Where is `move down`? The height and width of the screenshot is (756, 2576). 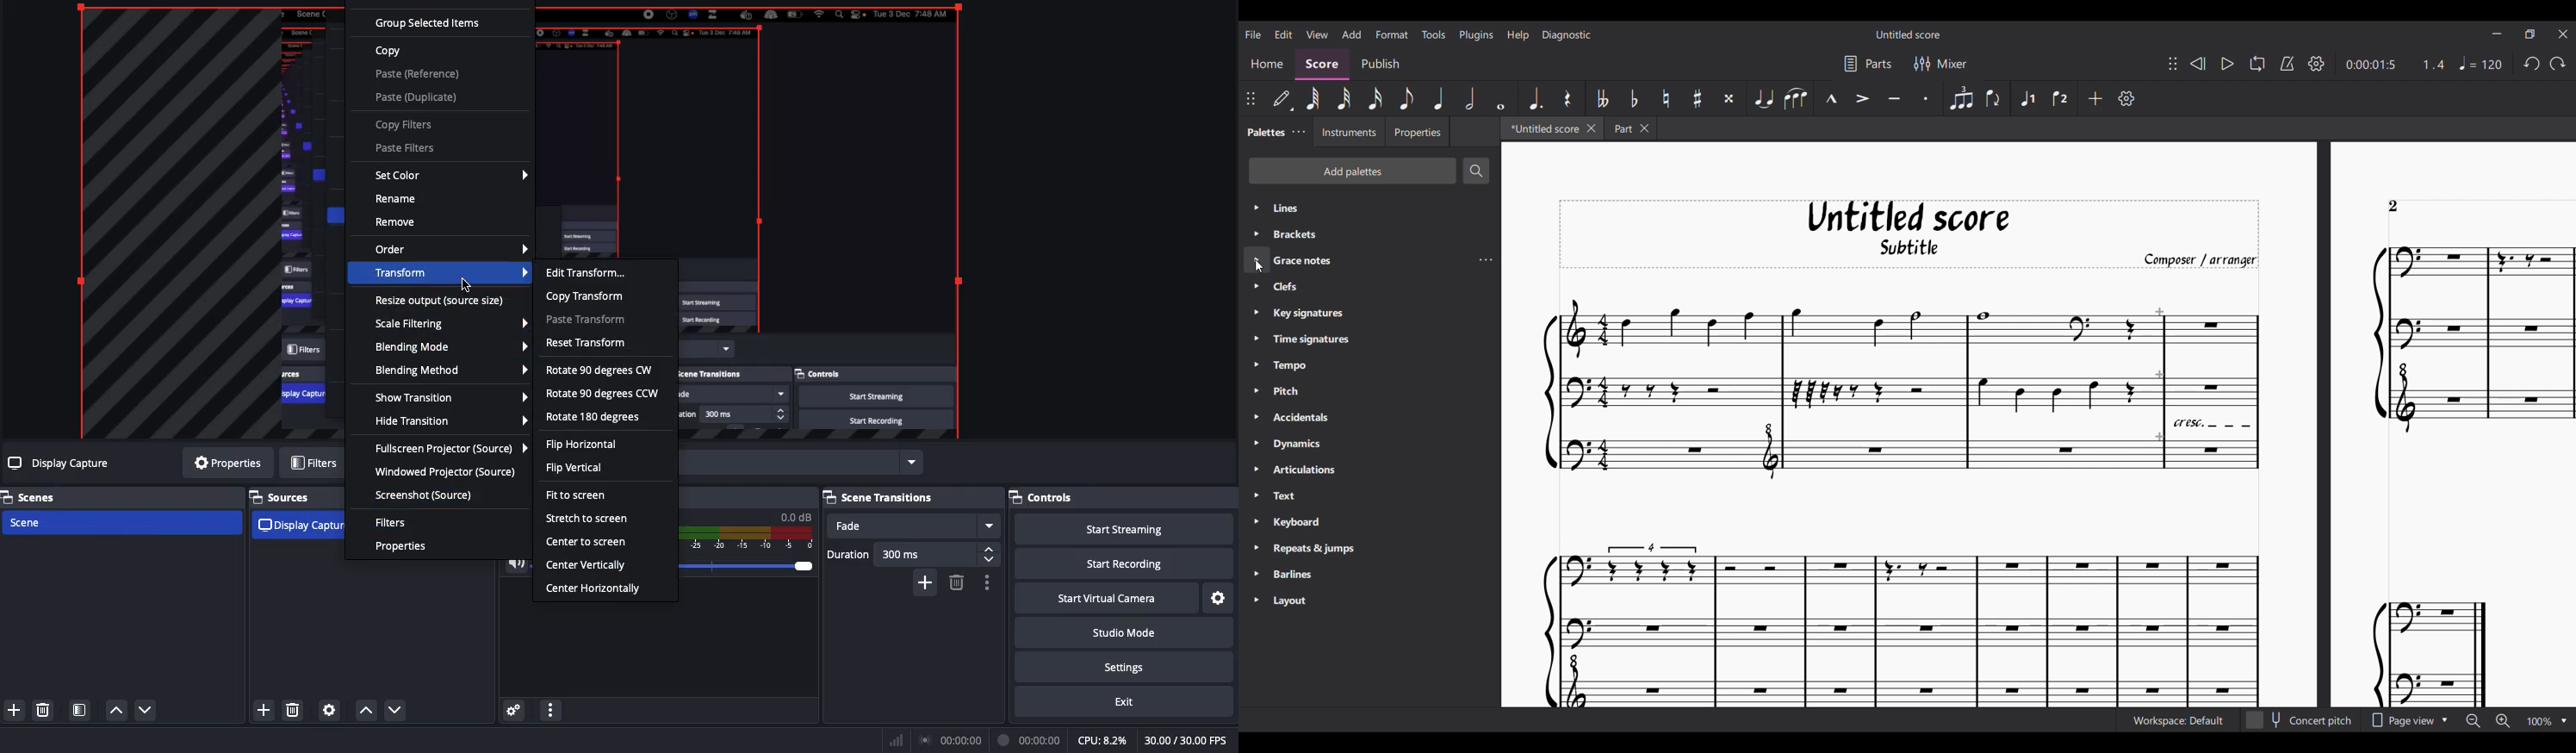 move down is located at coordinates (397, 712).